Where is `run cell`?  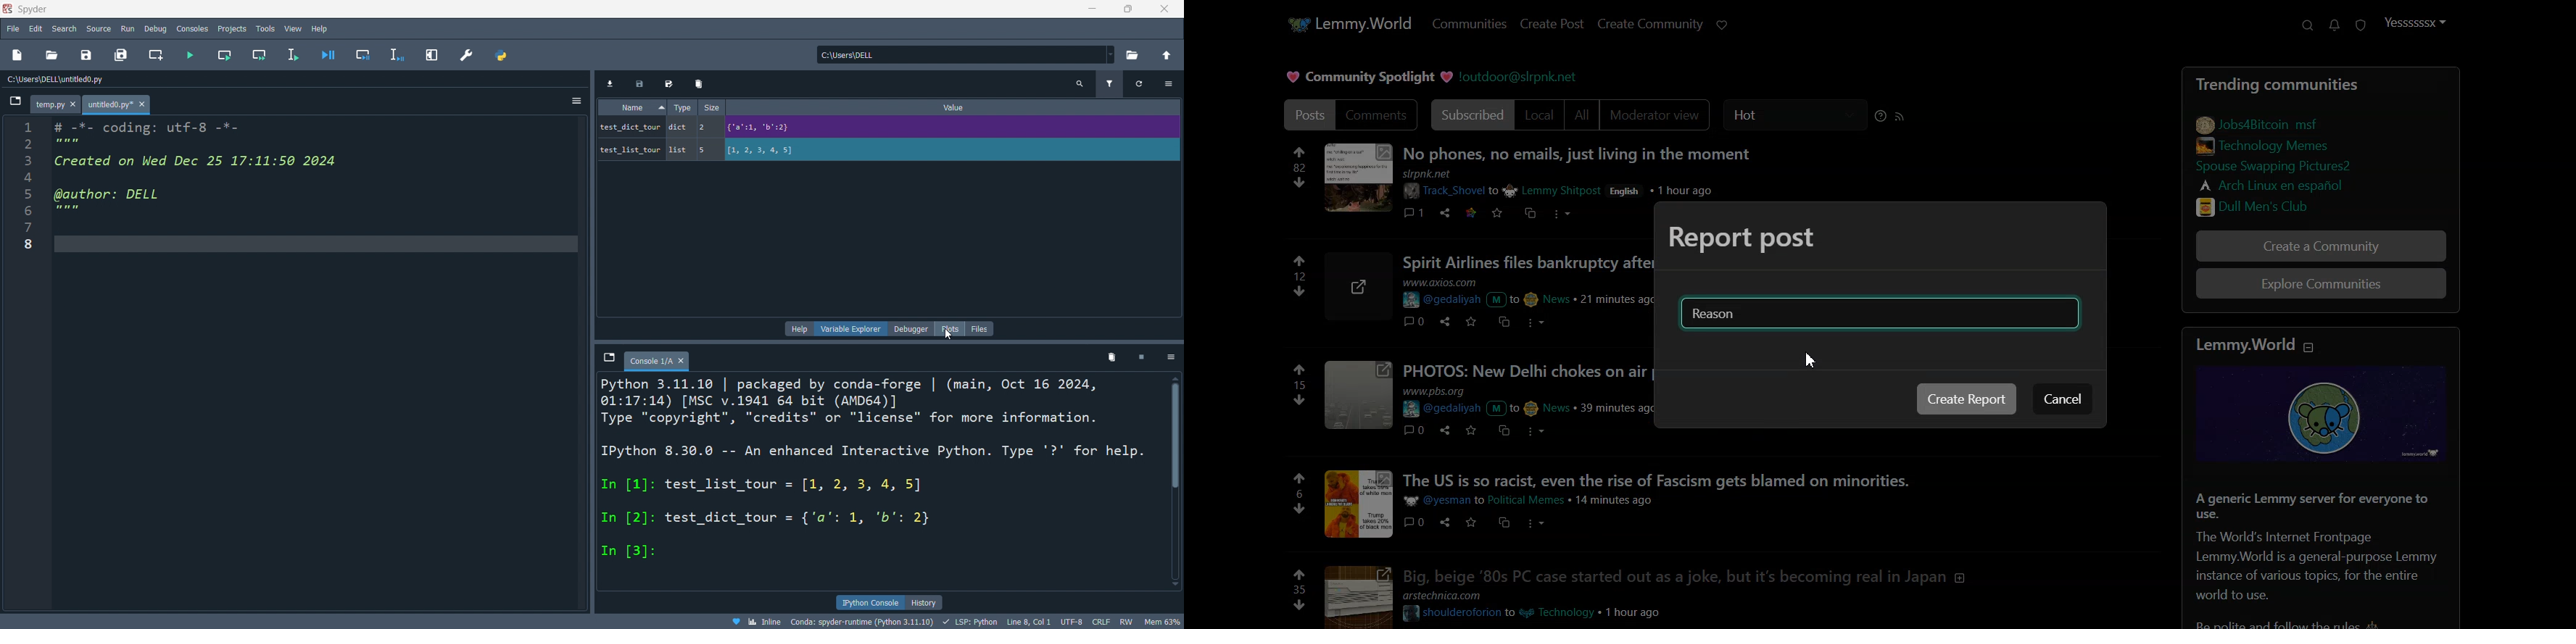
run cell is located at coordinates (225, 54).